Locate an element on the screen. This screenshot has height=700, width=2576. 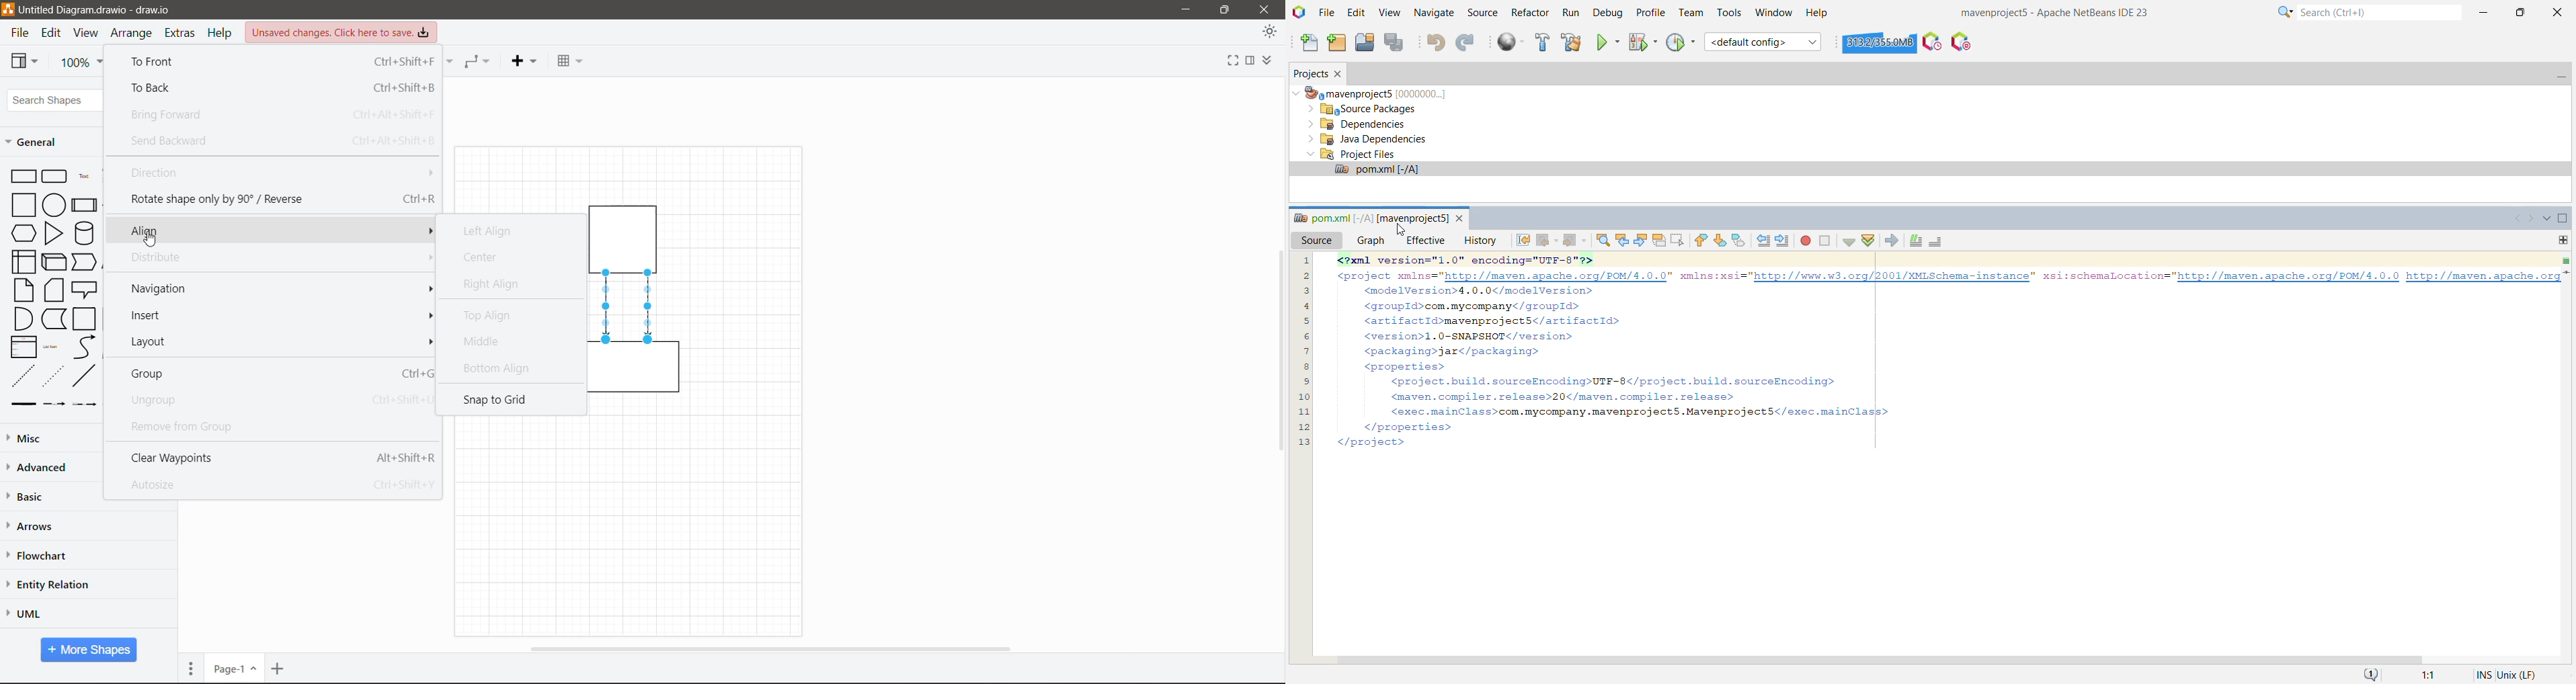
Start Macro Recording is located at coordinates (1805, 241).